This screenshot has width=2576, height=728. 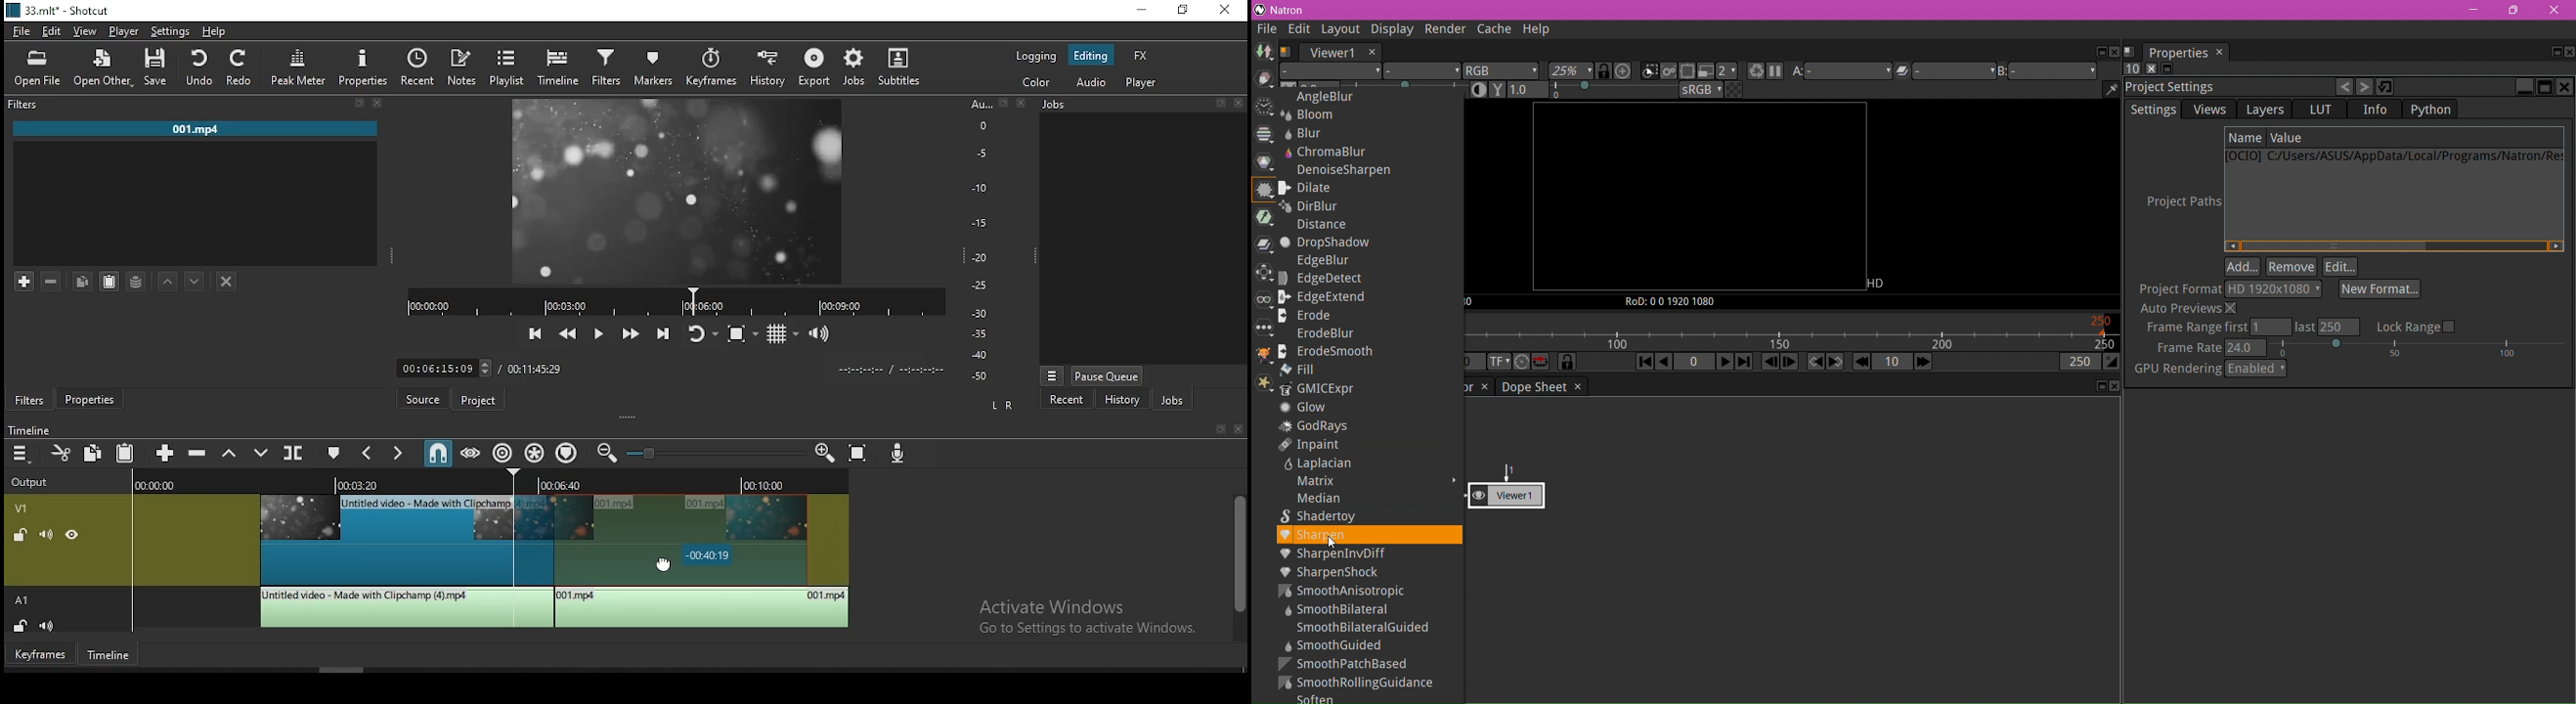 I want to click on player, so click(x=1143, y=83).